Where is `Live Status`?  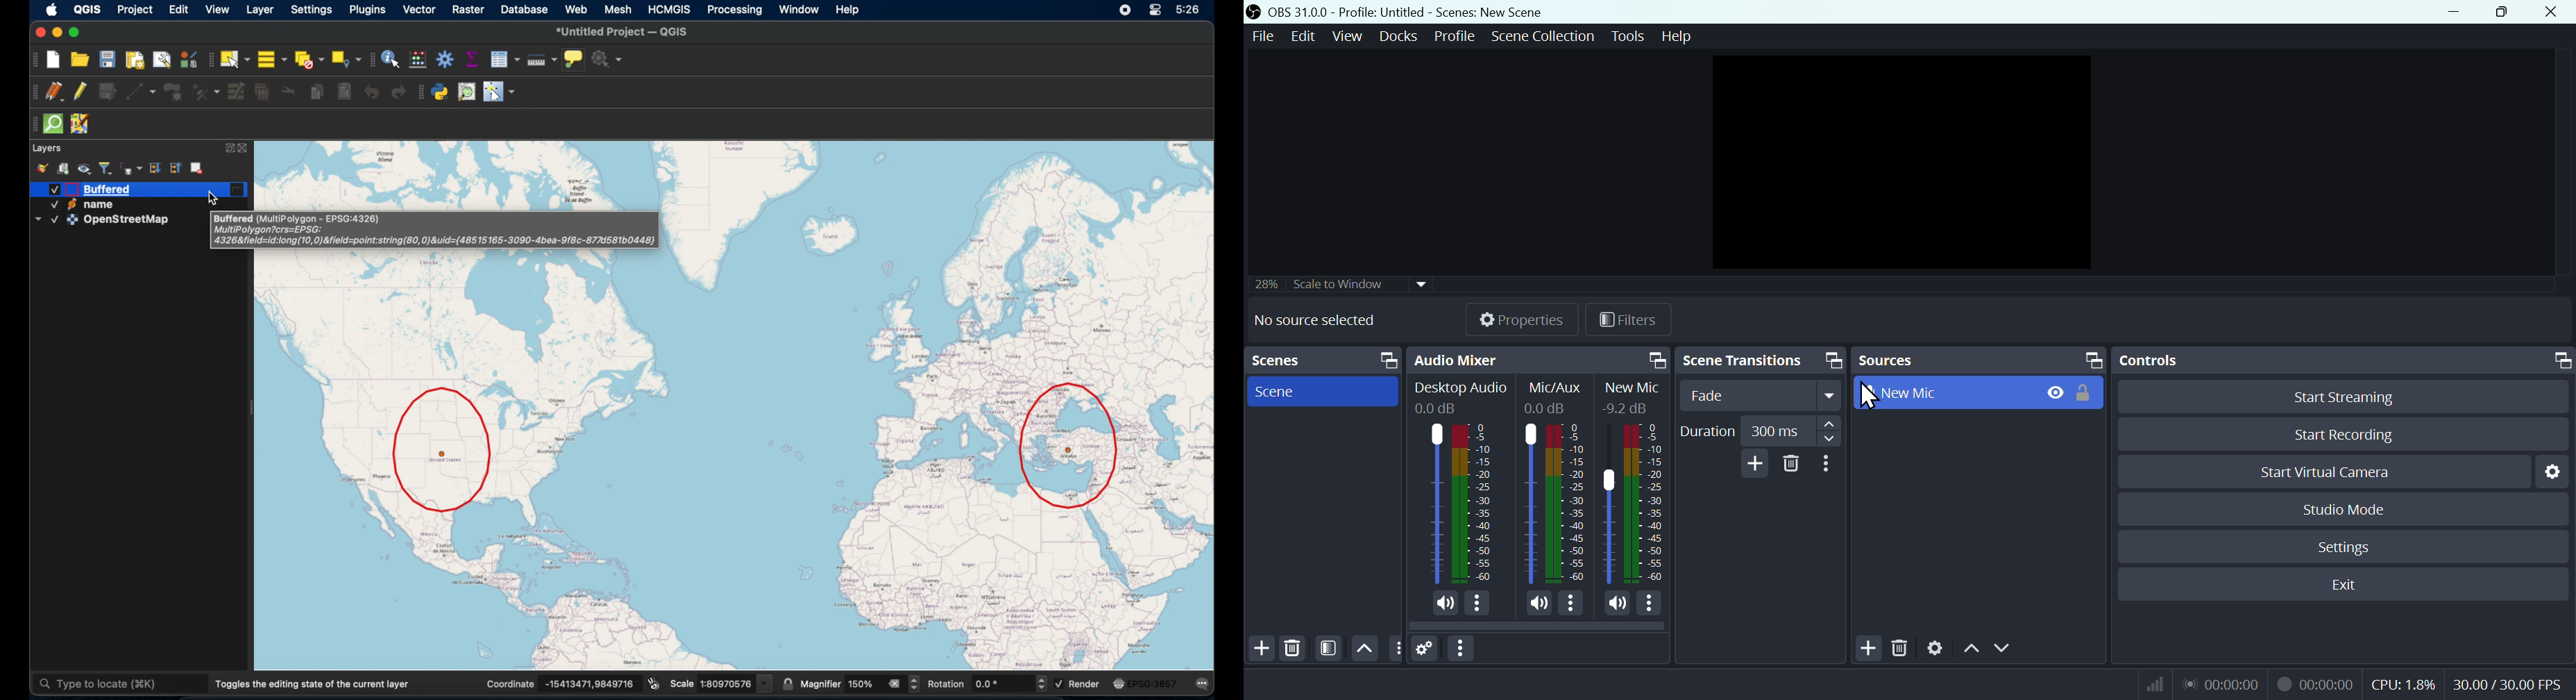 Live Status is located at coordinates (2222, 684).